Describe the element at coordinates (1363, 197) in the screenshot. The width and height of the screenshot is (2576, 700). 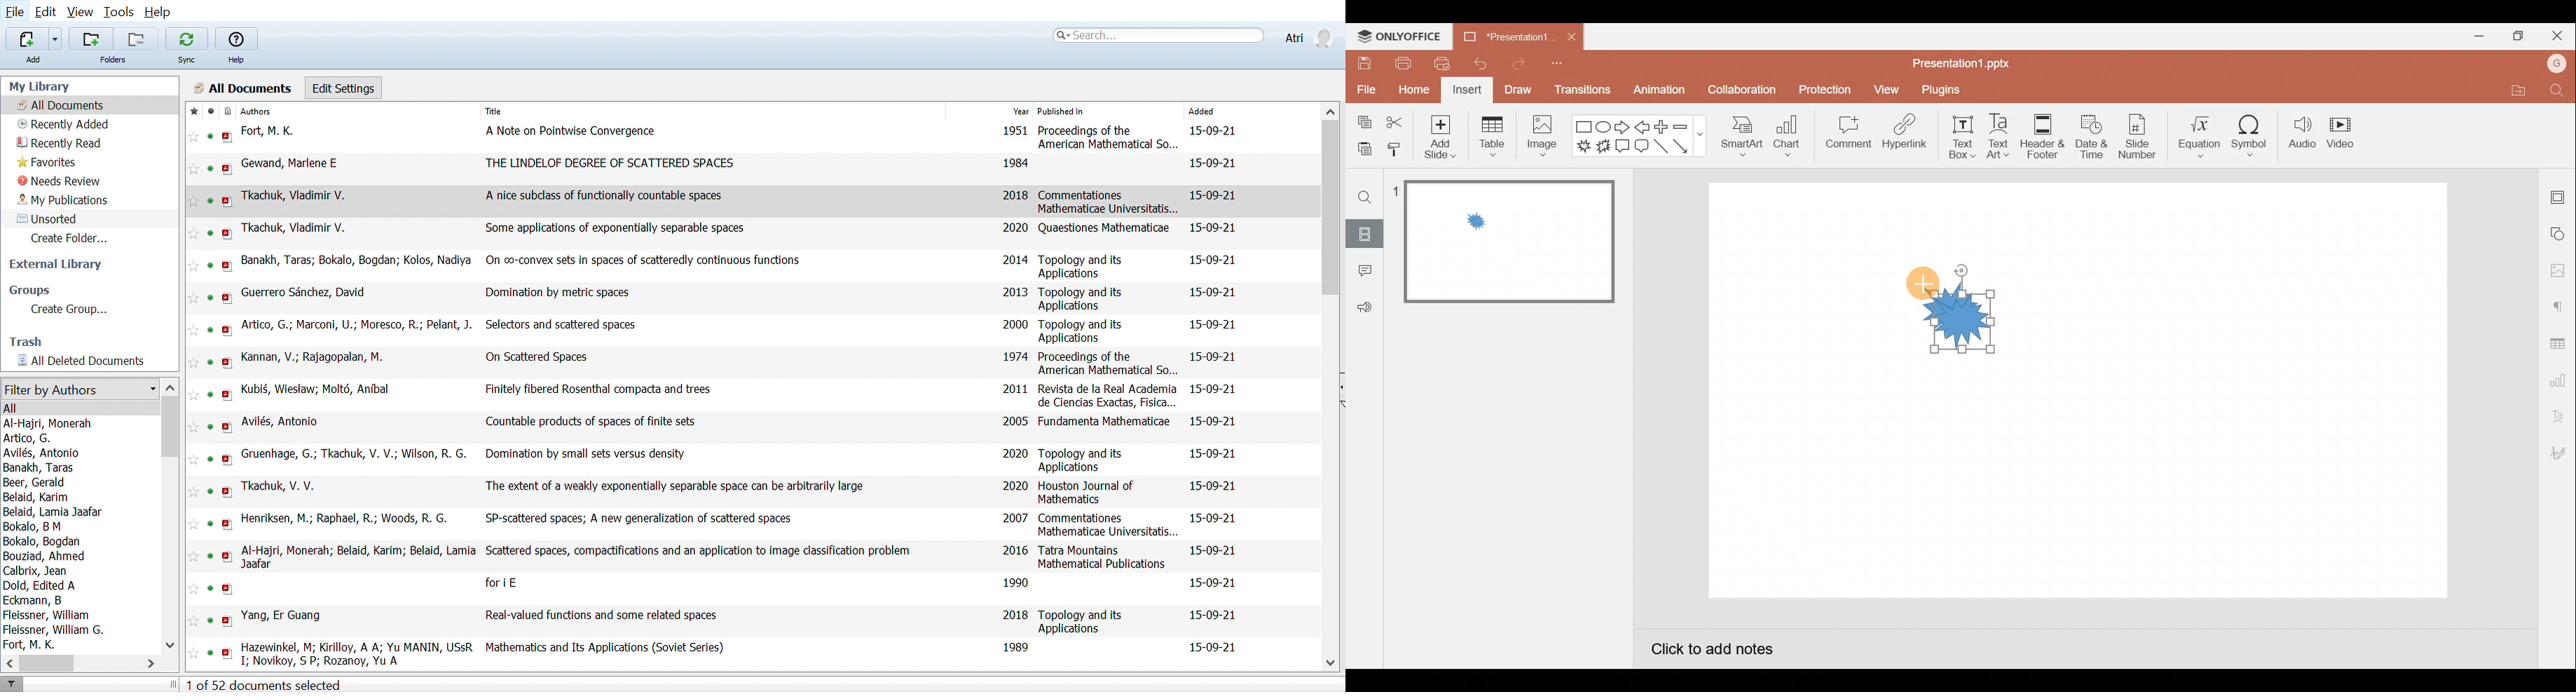
I see `Find` at that location.